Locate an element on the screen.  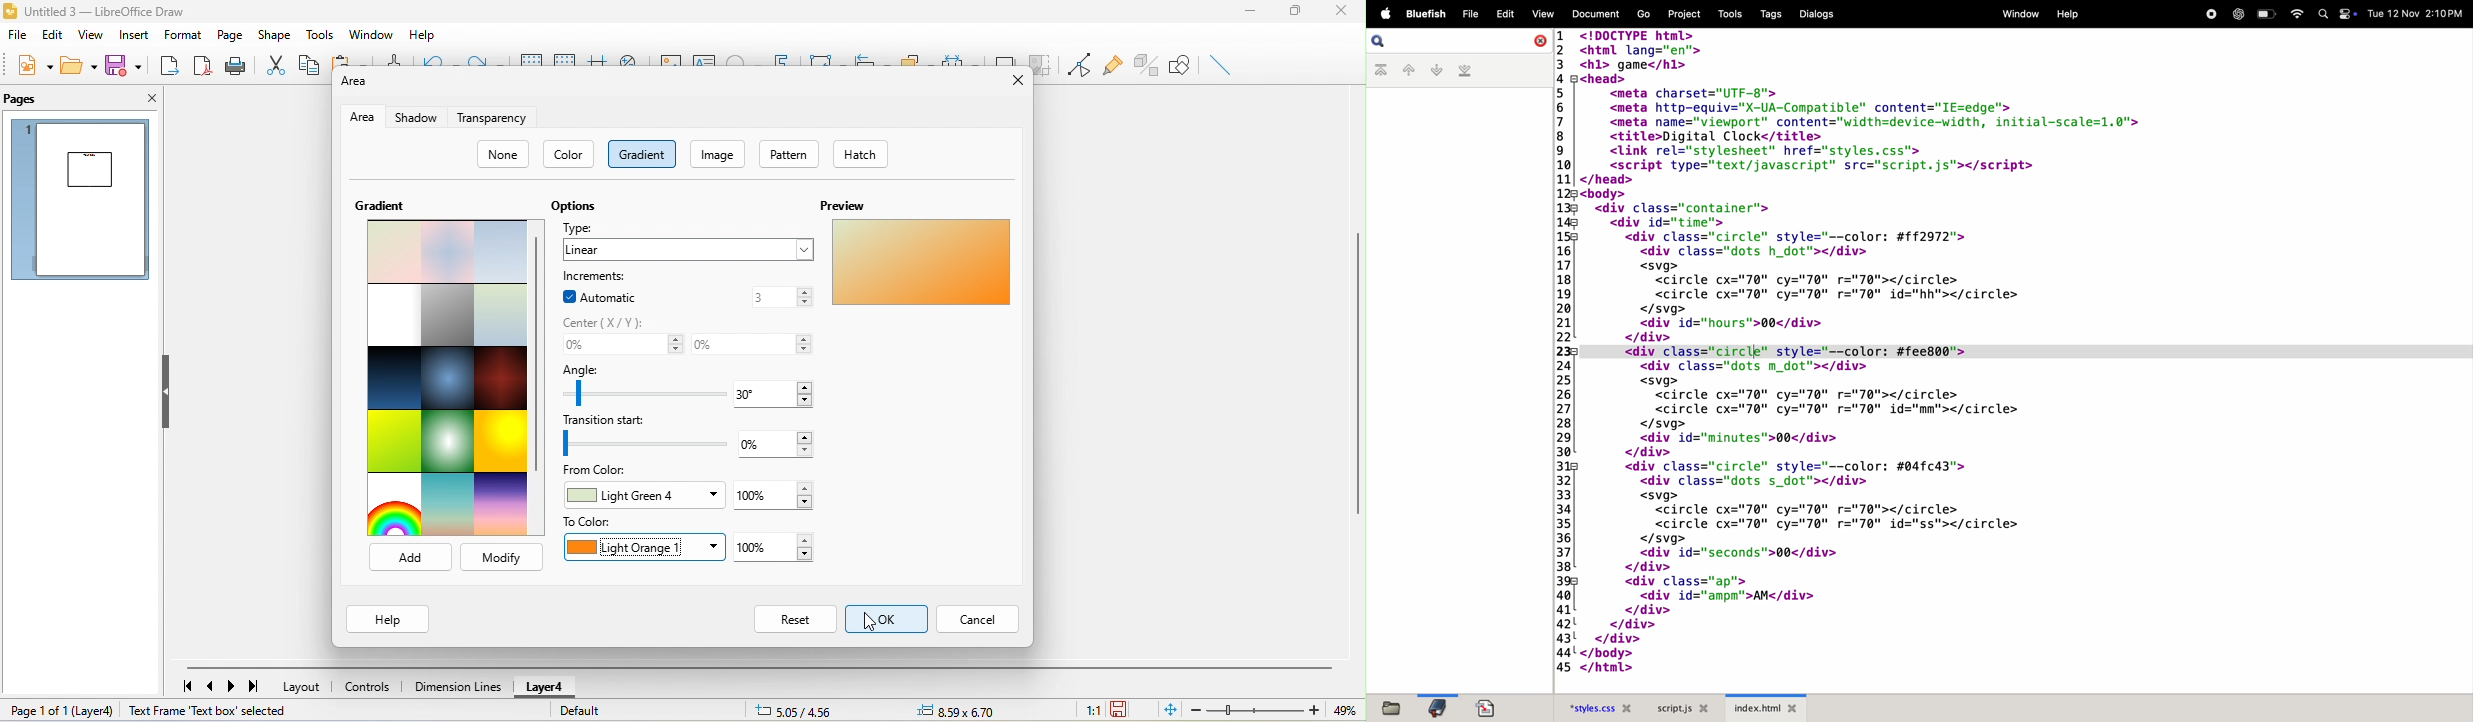
files is located at coordinates (1390, 707).